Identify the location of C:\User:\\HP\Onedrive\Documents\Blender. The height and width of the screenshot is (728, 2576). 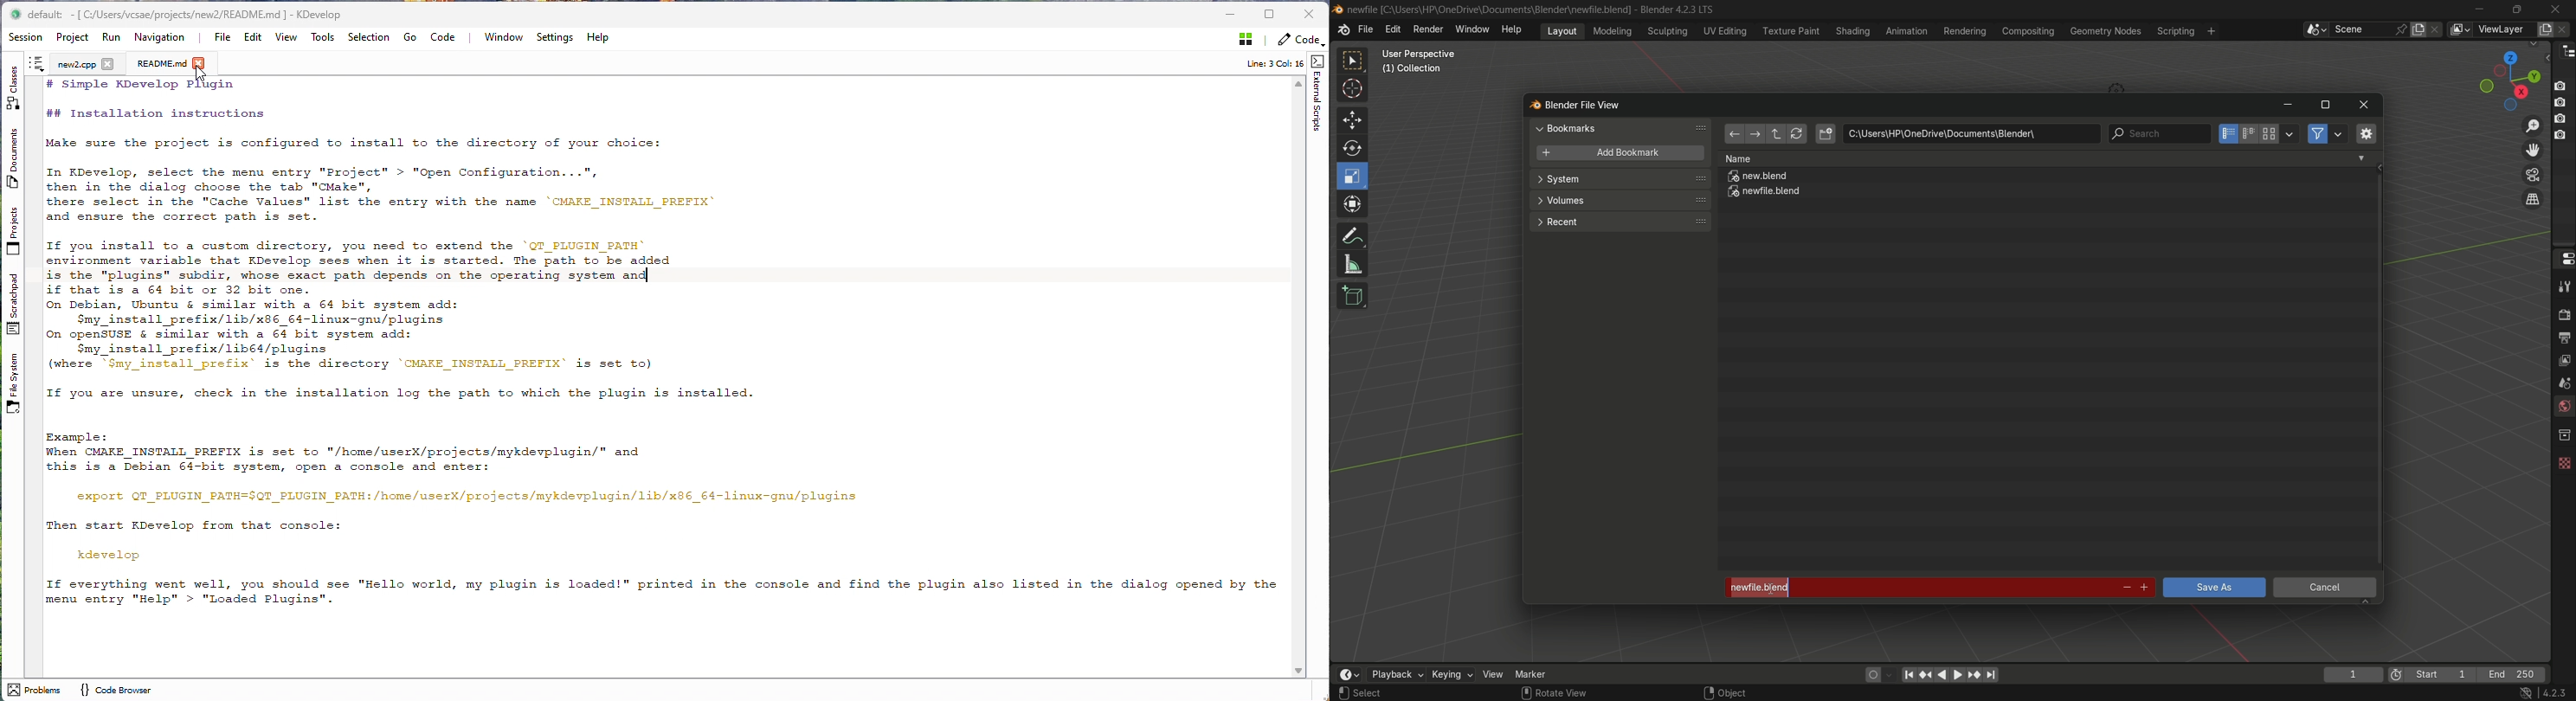
(1489, 10).